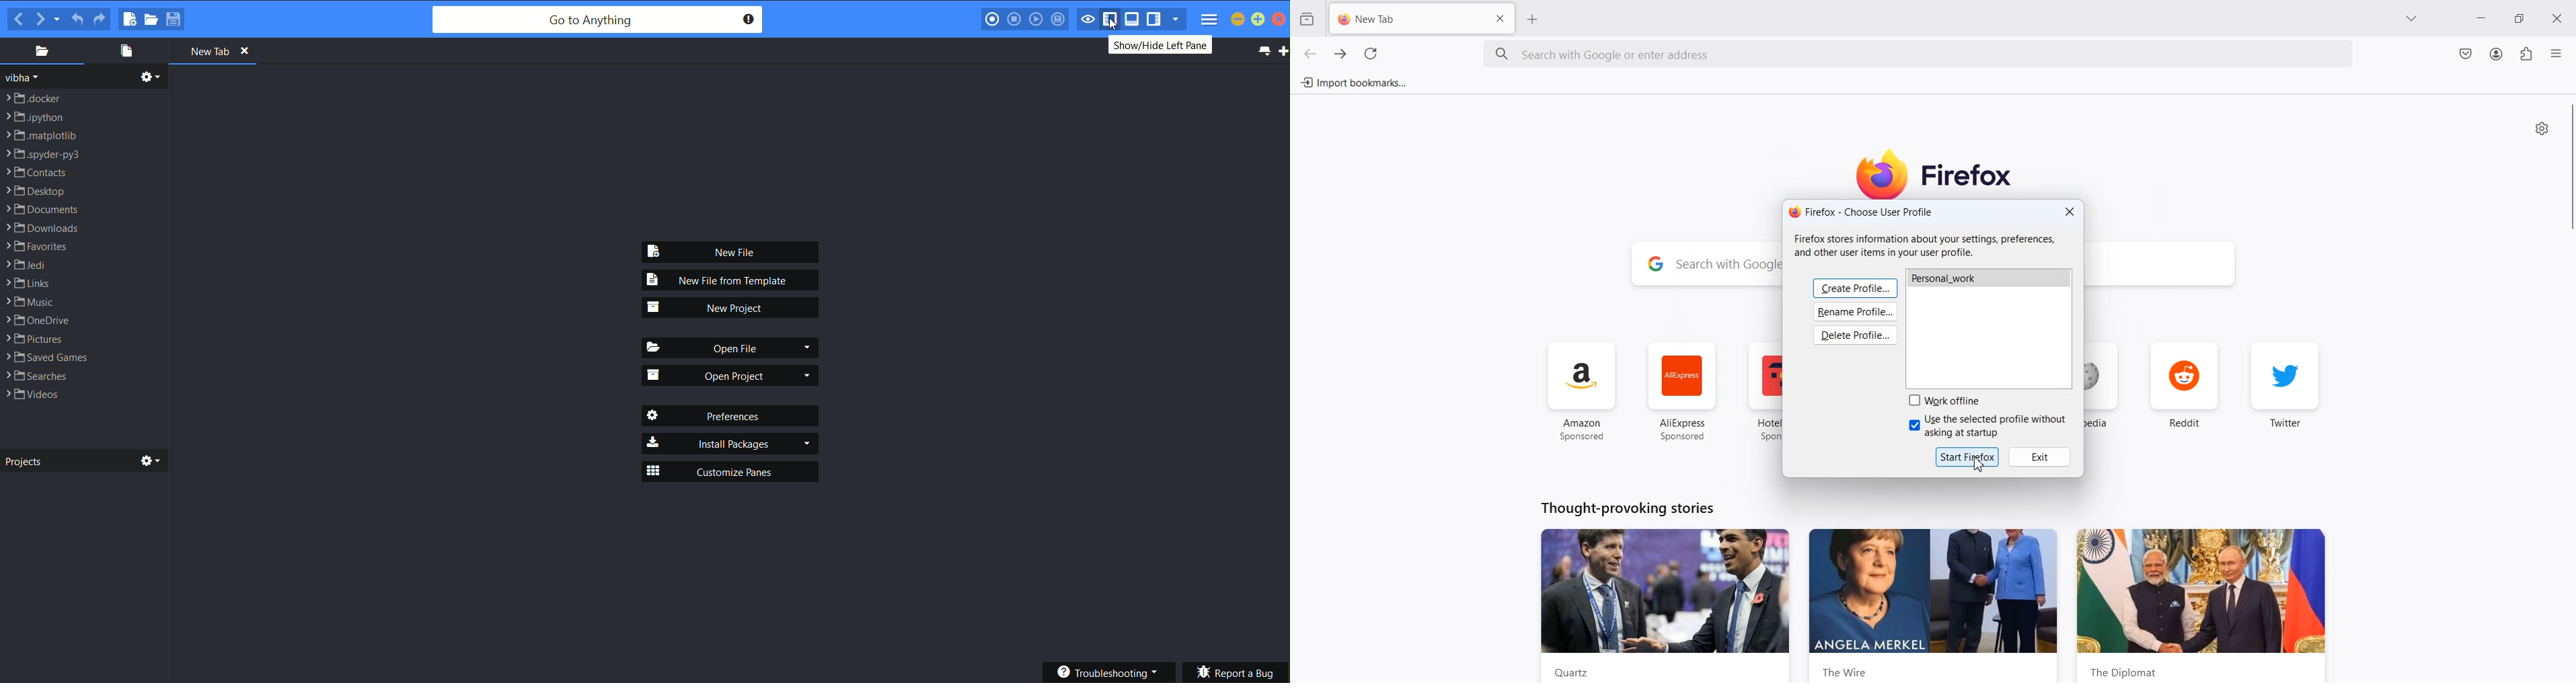 The height and width of the screenshot is (700, 2576). What do you see at coordinates (1941, 173) in the screenshot?
I see `firefox Logo` at bounding box center [1941, 173].